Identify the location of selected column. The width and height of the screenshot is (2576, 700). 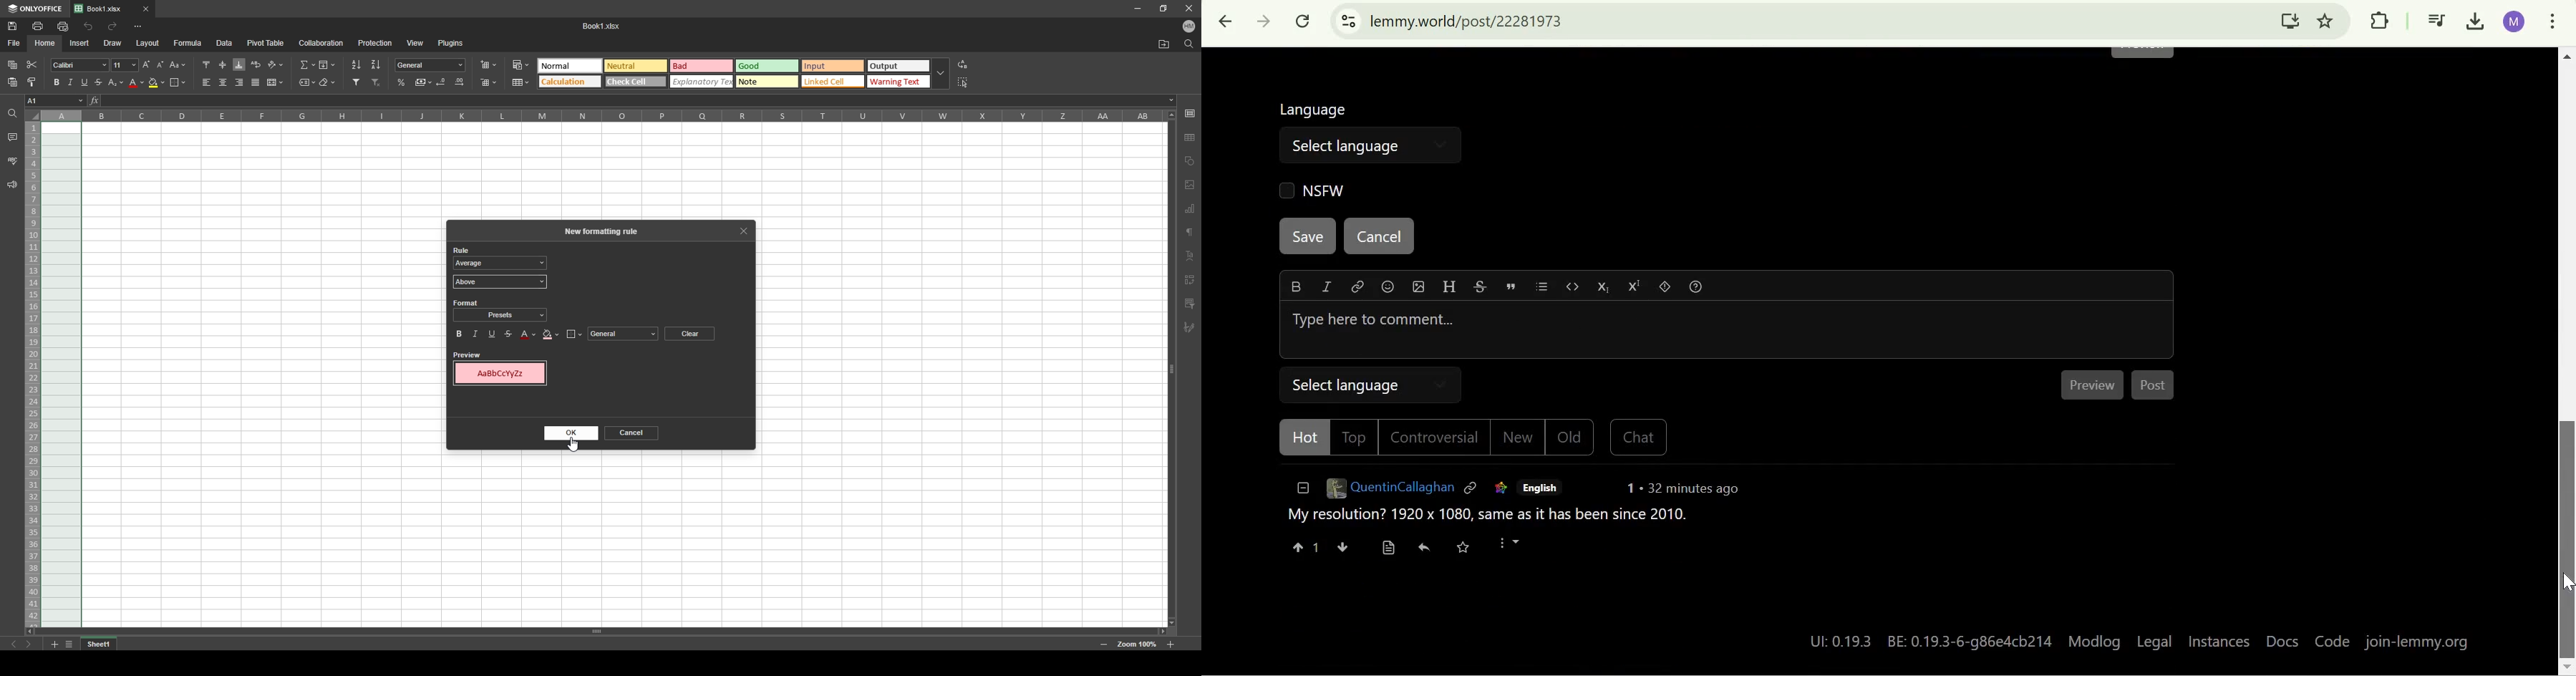
(61, 116).